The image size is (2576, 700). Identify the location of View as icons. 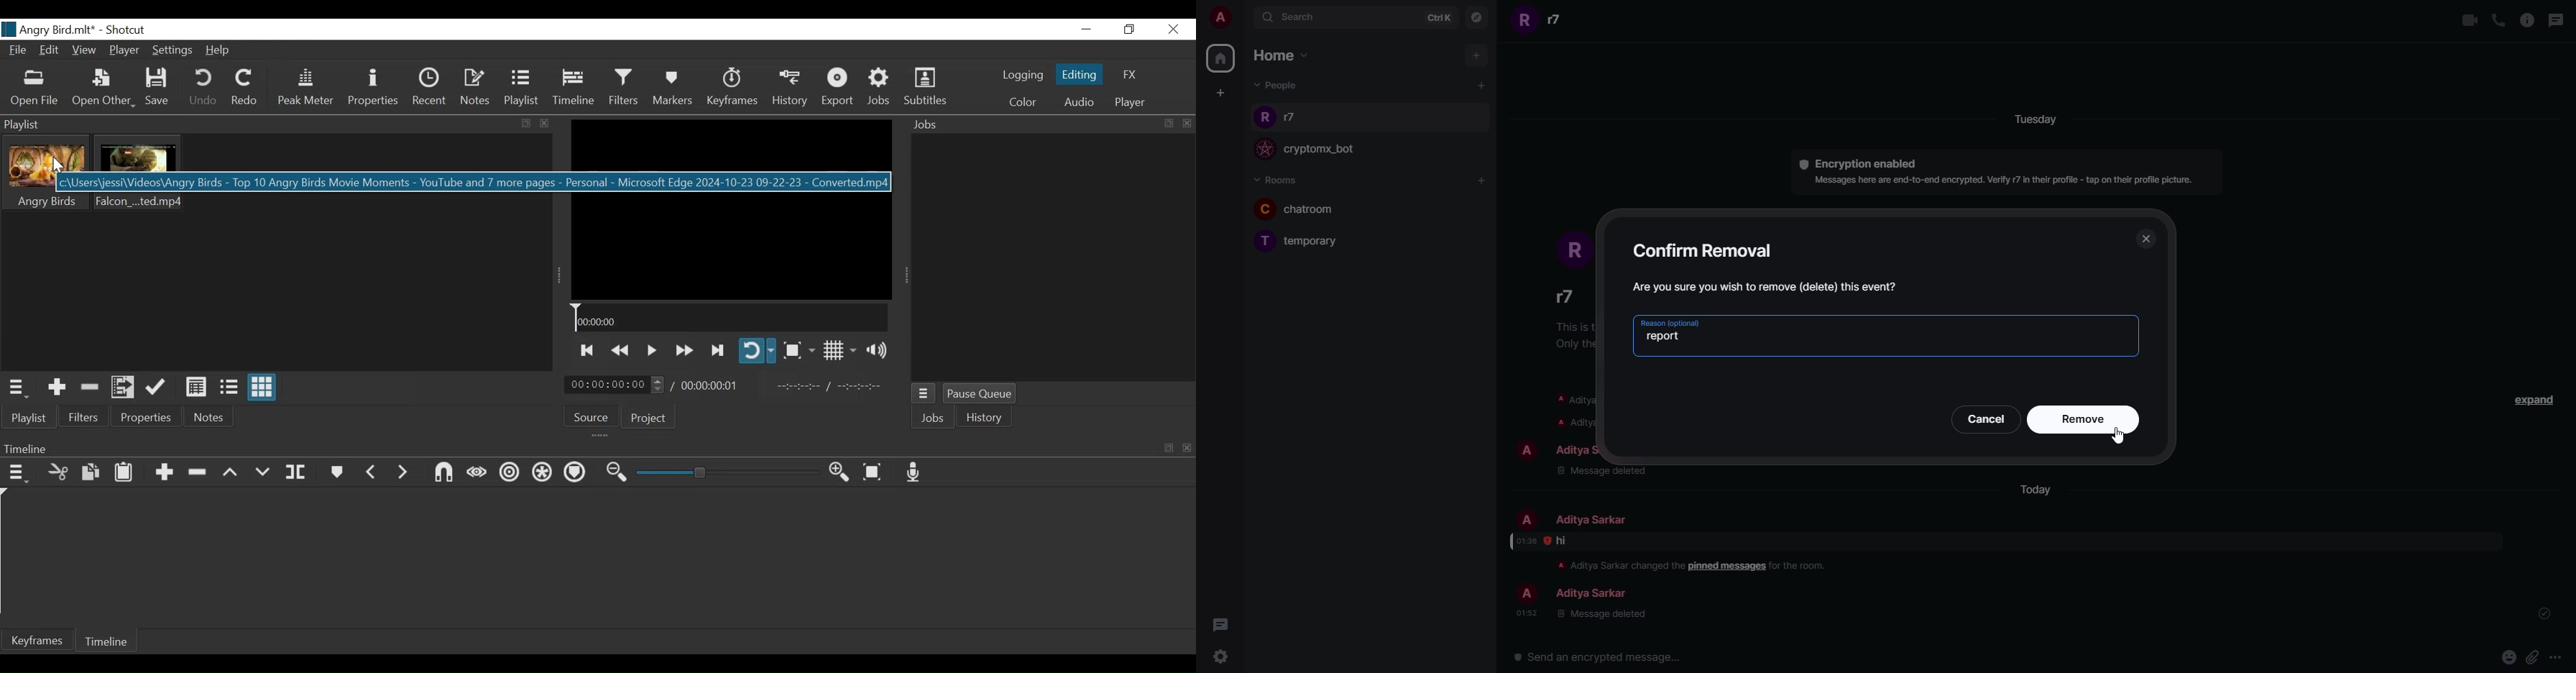
(263, 388).